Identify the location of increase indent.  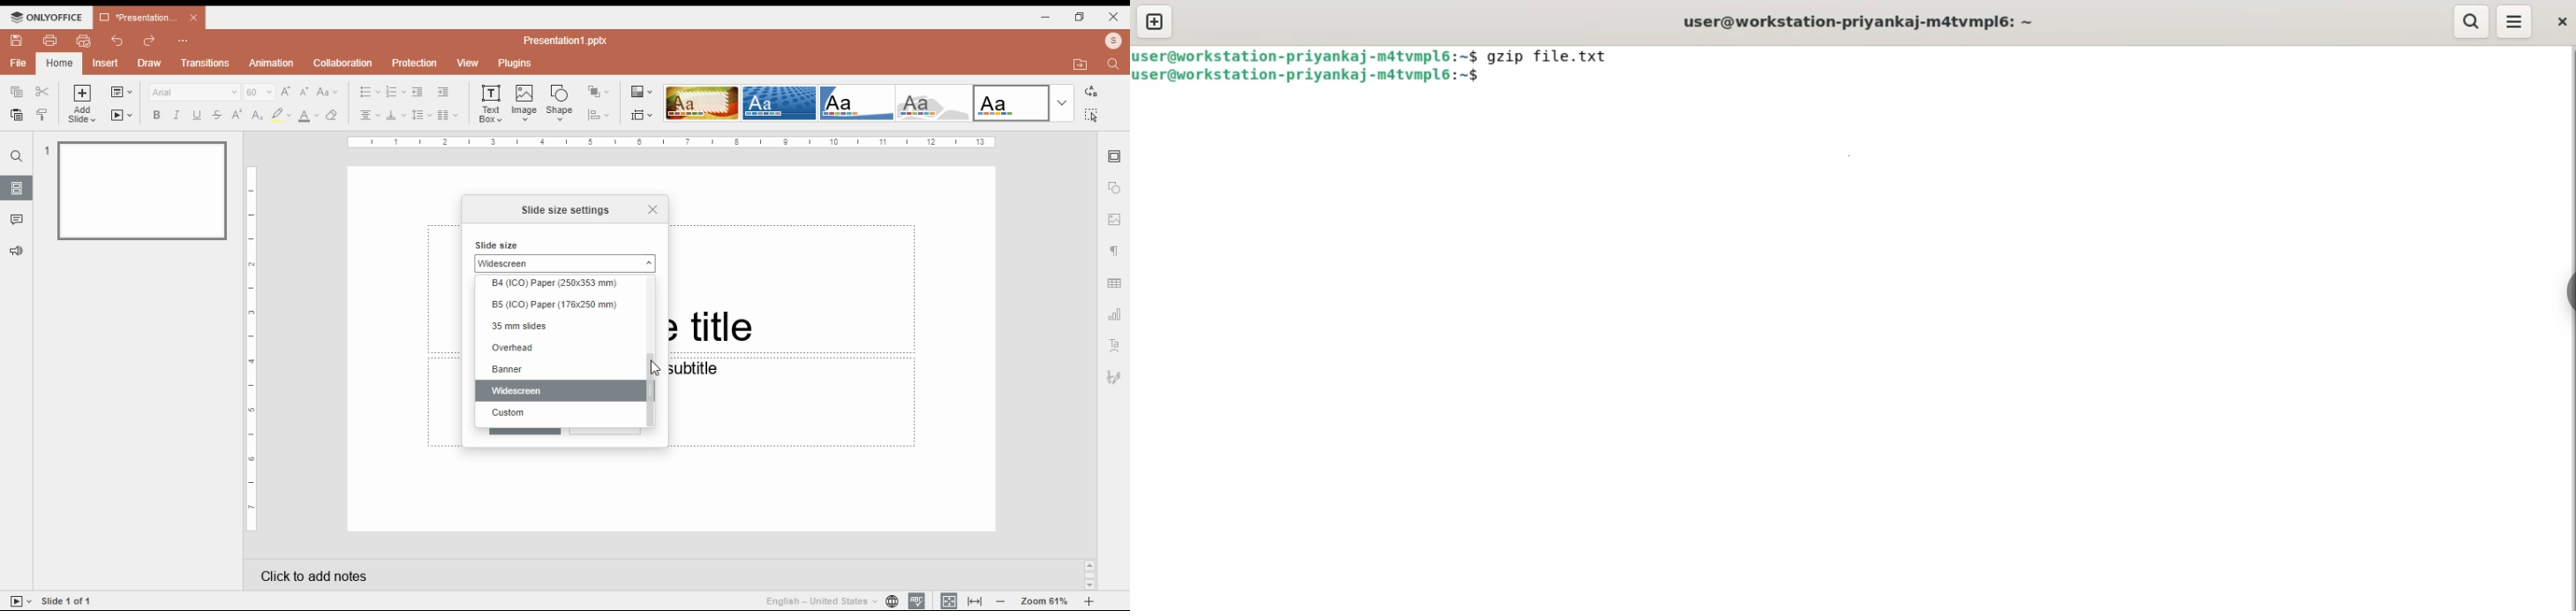
(442, 92).